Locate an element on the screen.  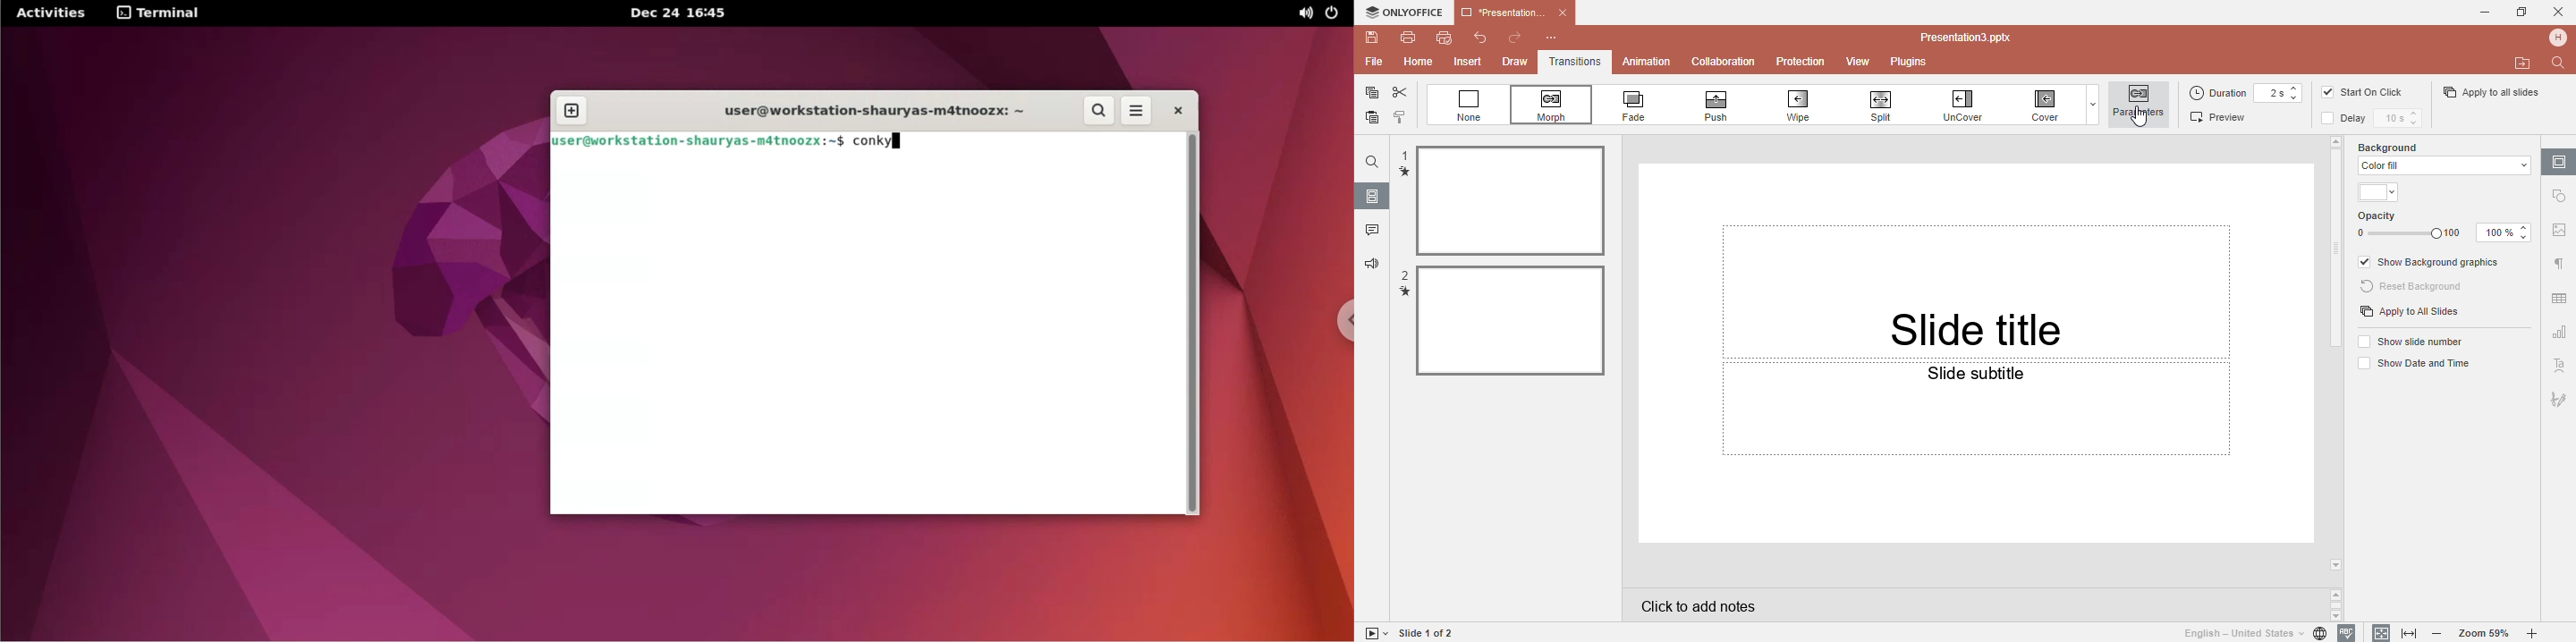
Start slide show is located at coordinates (1373, 633).